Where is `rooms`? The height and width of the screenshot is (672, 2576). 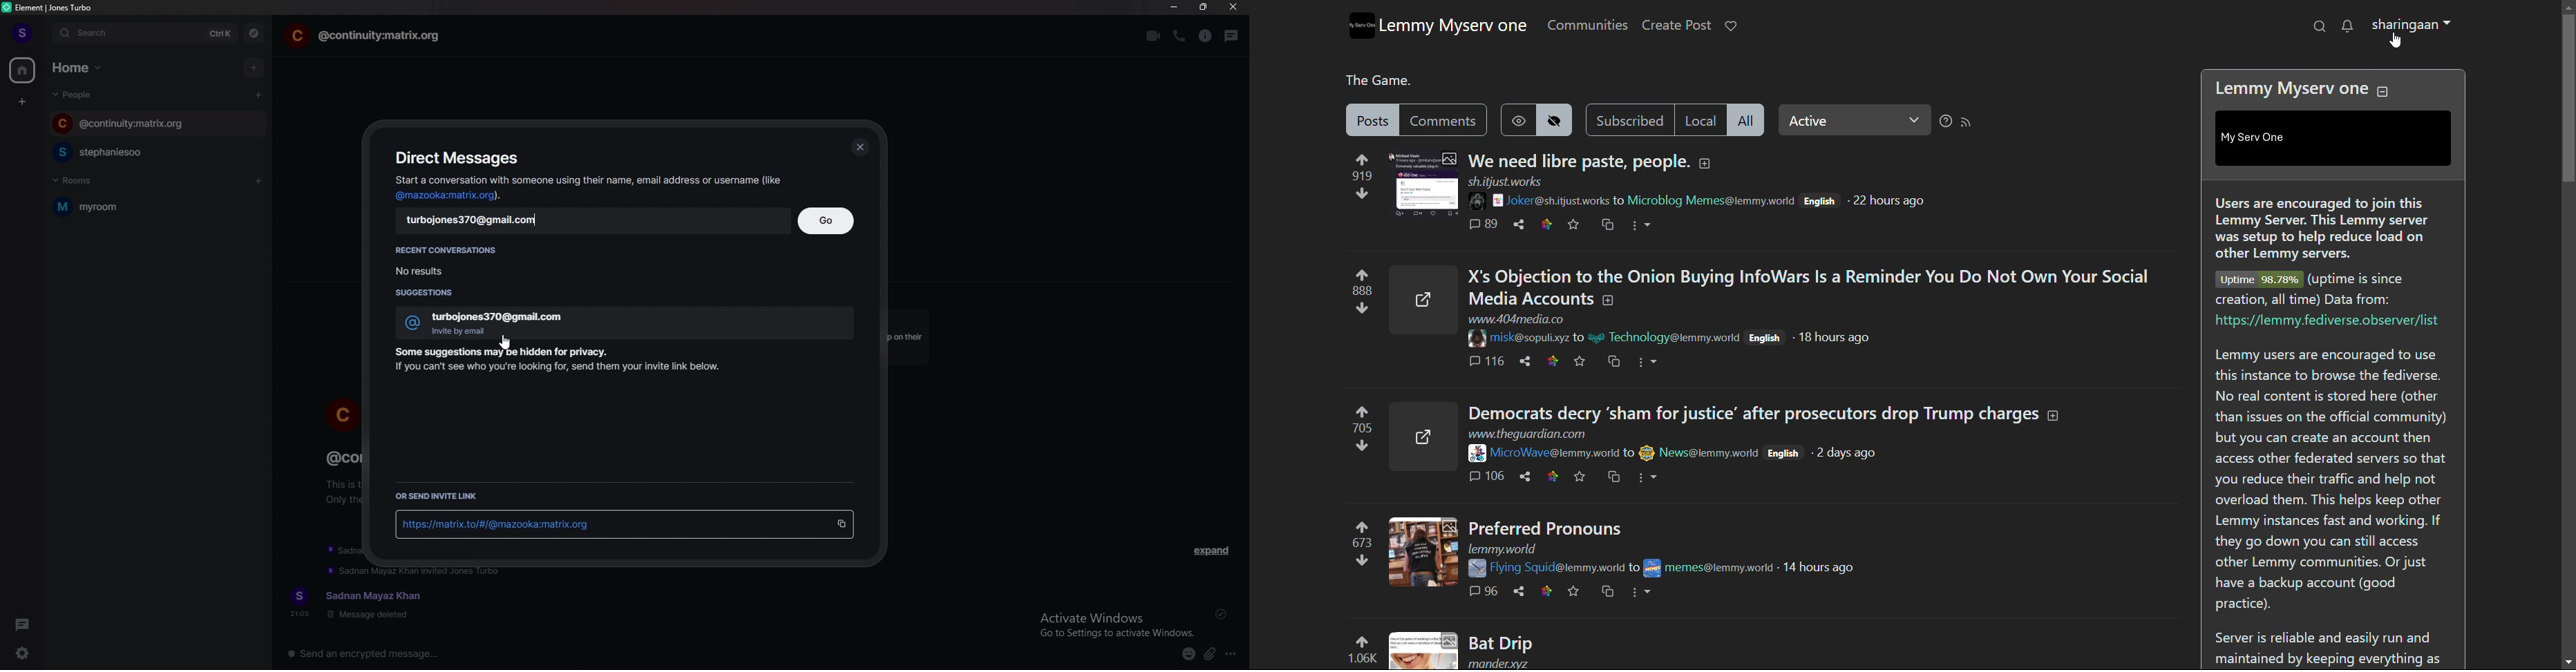 rooms is located at coordinates (89, 180).